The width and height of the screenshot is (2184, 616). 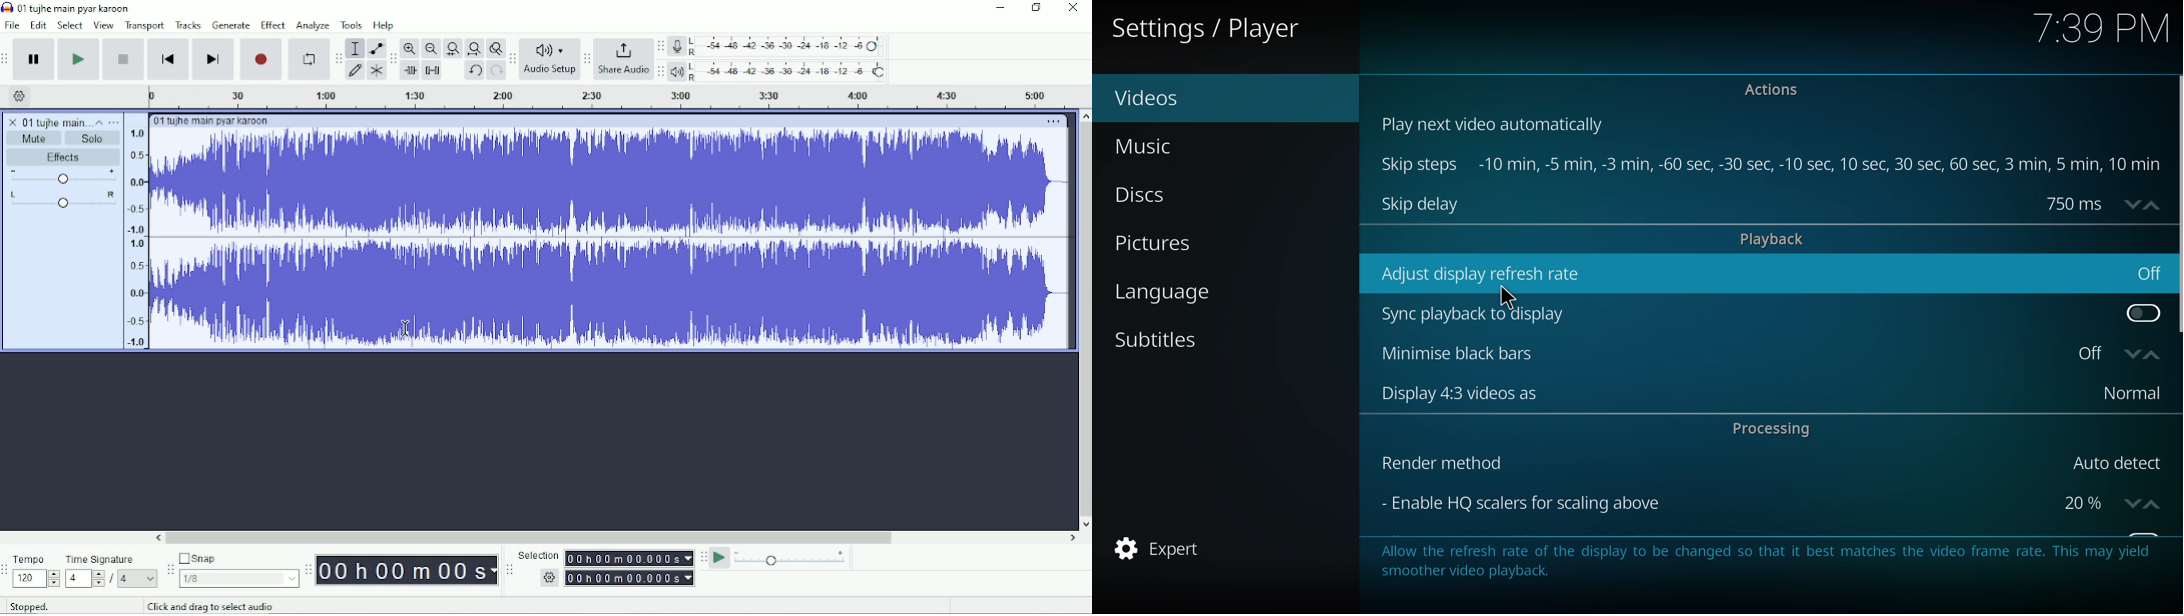 I want to click on Transport, so click(x=145, y=25).